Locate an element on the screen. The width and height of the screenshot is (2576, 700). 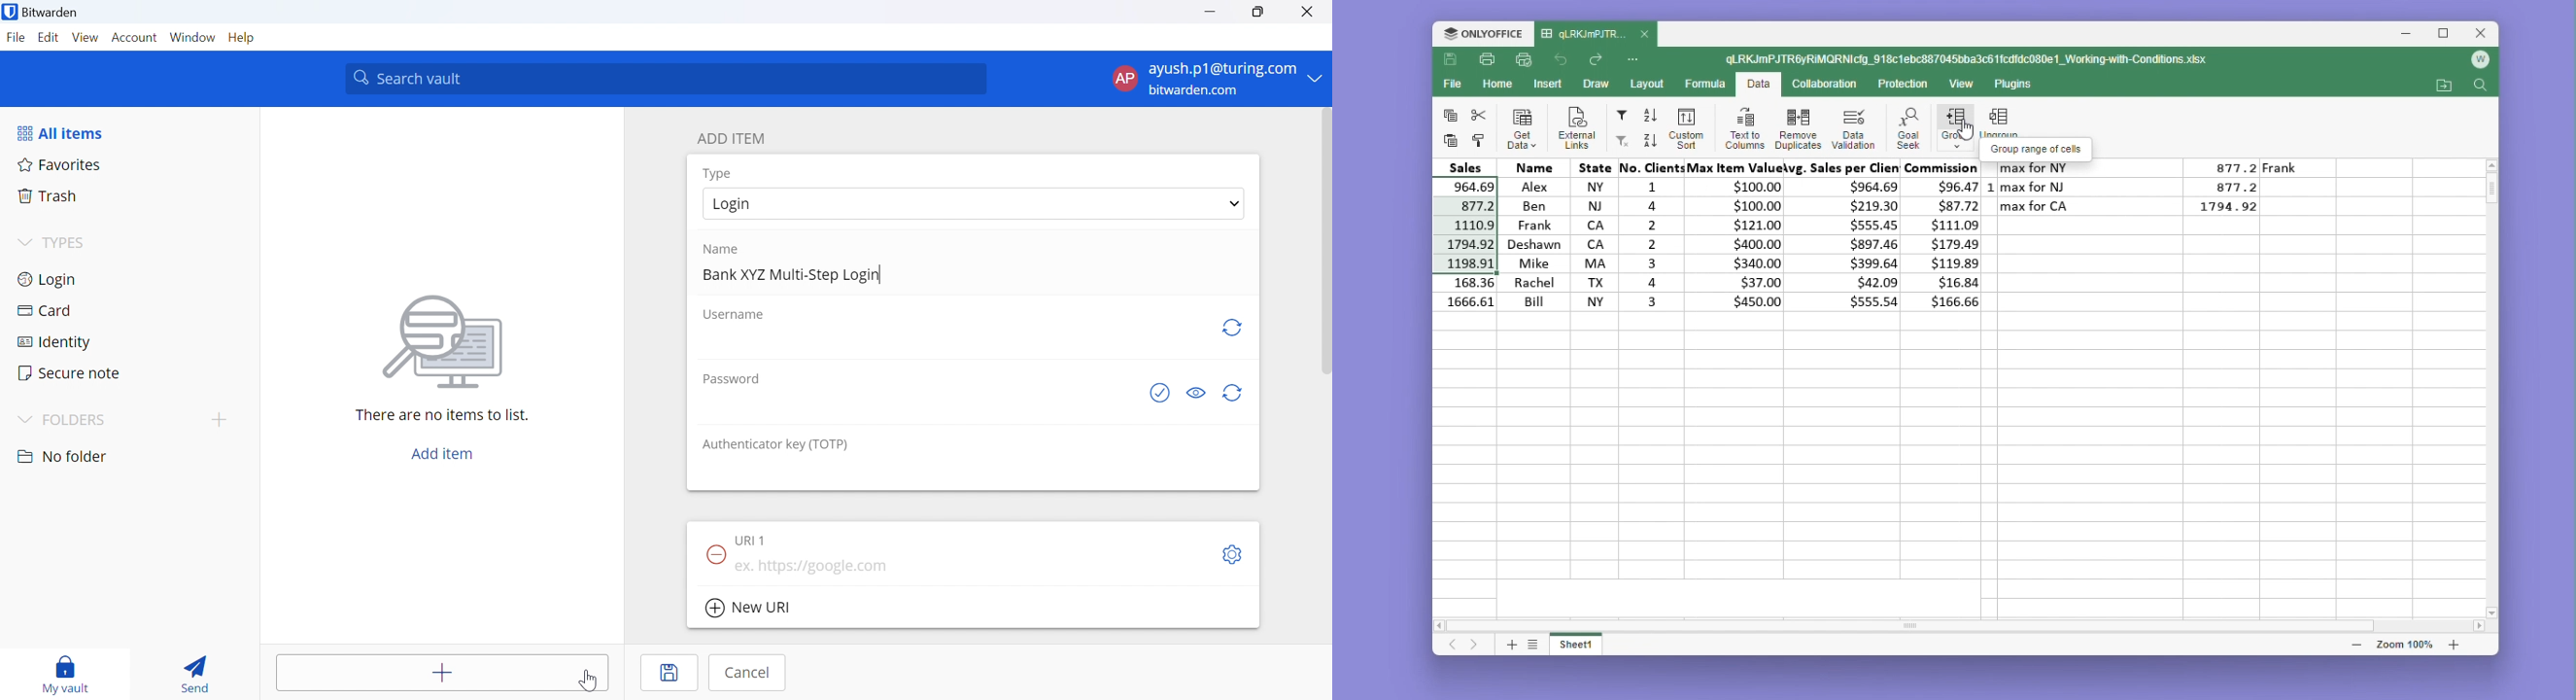
scroll bar is located at coordinates (1918, 620).